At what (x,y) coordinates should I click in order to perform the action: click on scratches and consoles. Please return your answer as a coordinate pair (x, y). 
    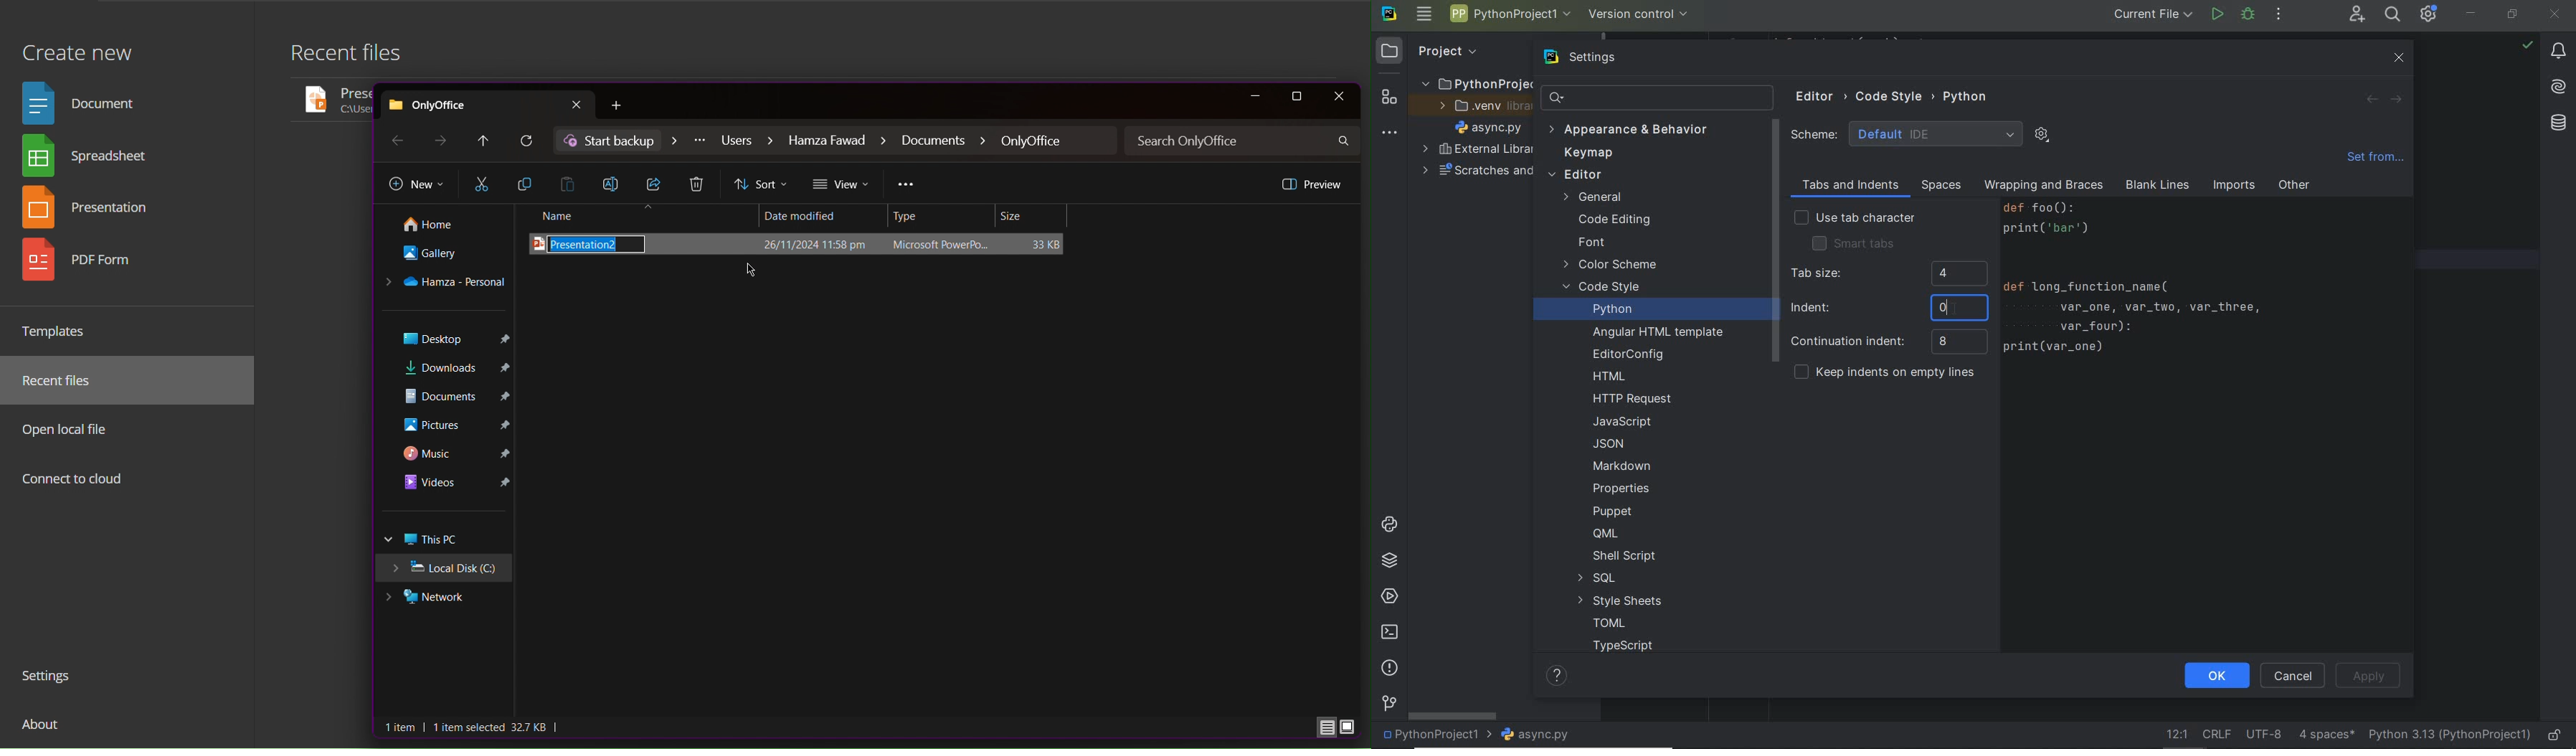
    Looking at the image, I should click on (1472, 171).